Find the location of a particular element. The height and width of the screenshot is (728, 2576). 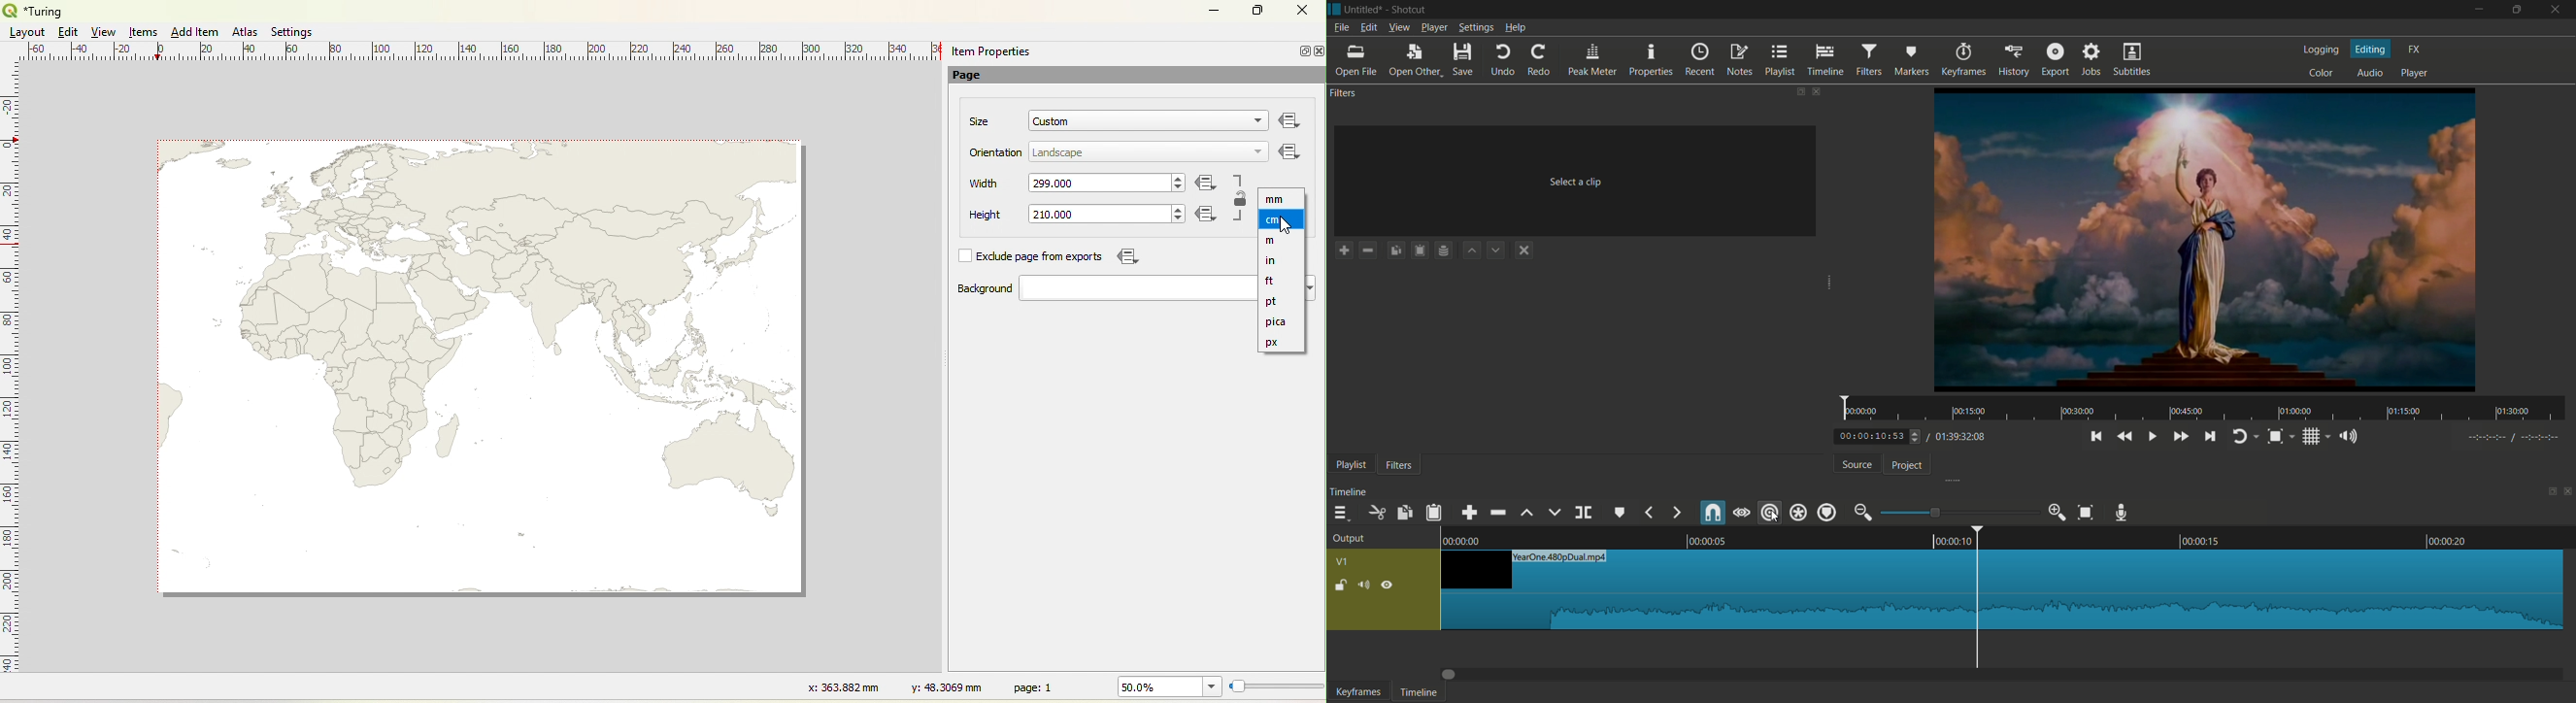

export is located at coordinates (2055, 59).